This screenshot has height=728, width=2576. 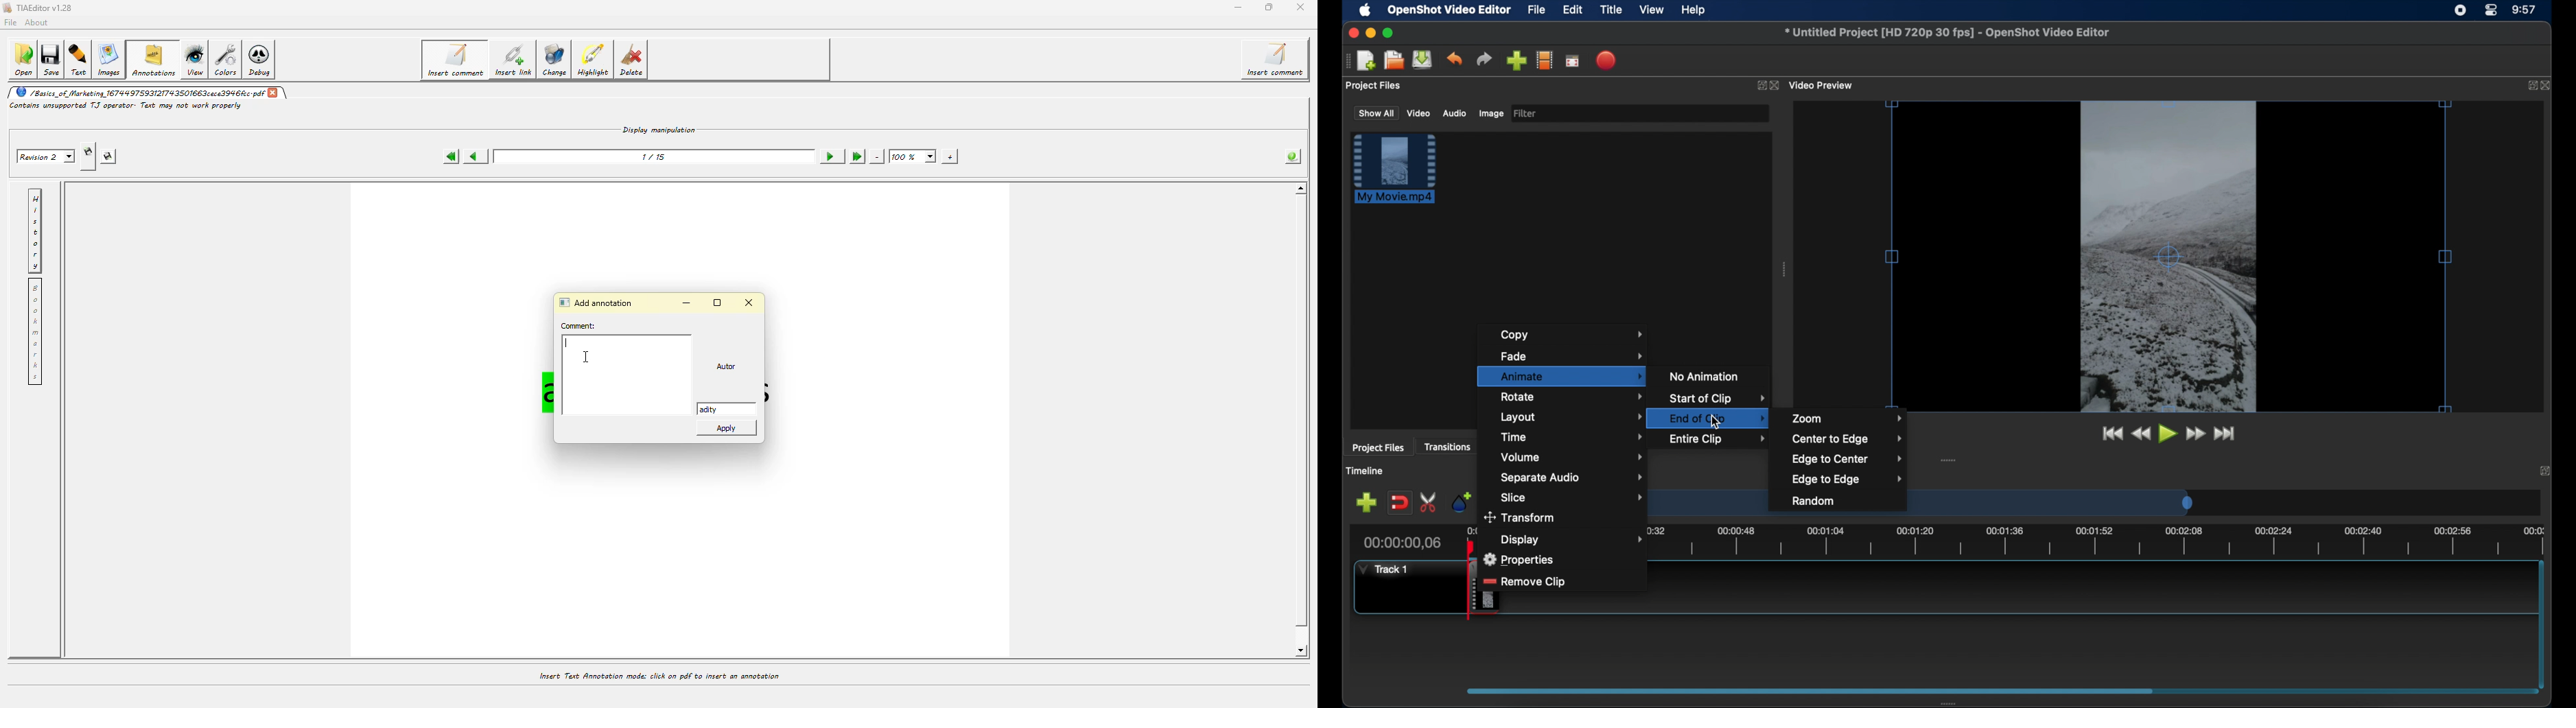 I want to click on save files, so click(x=1424, y=60).